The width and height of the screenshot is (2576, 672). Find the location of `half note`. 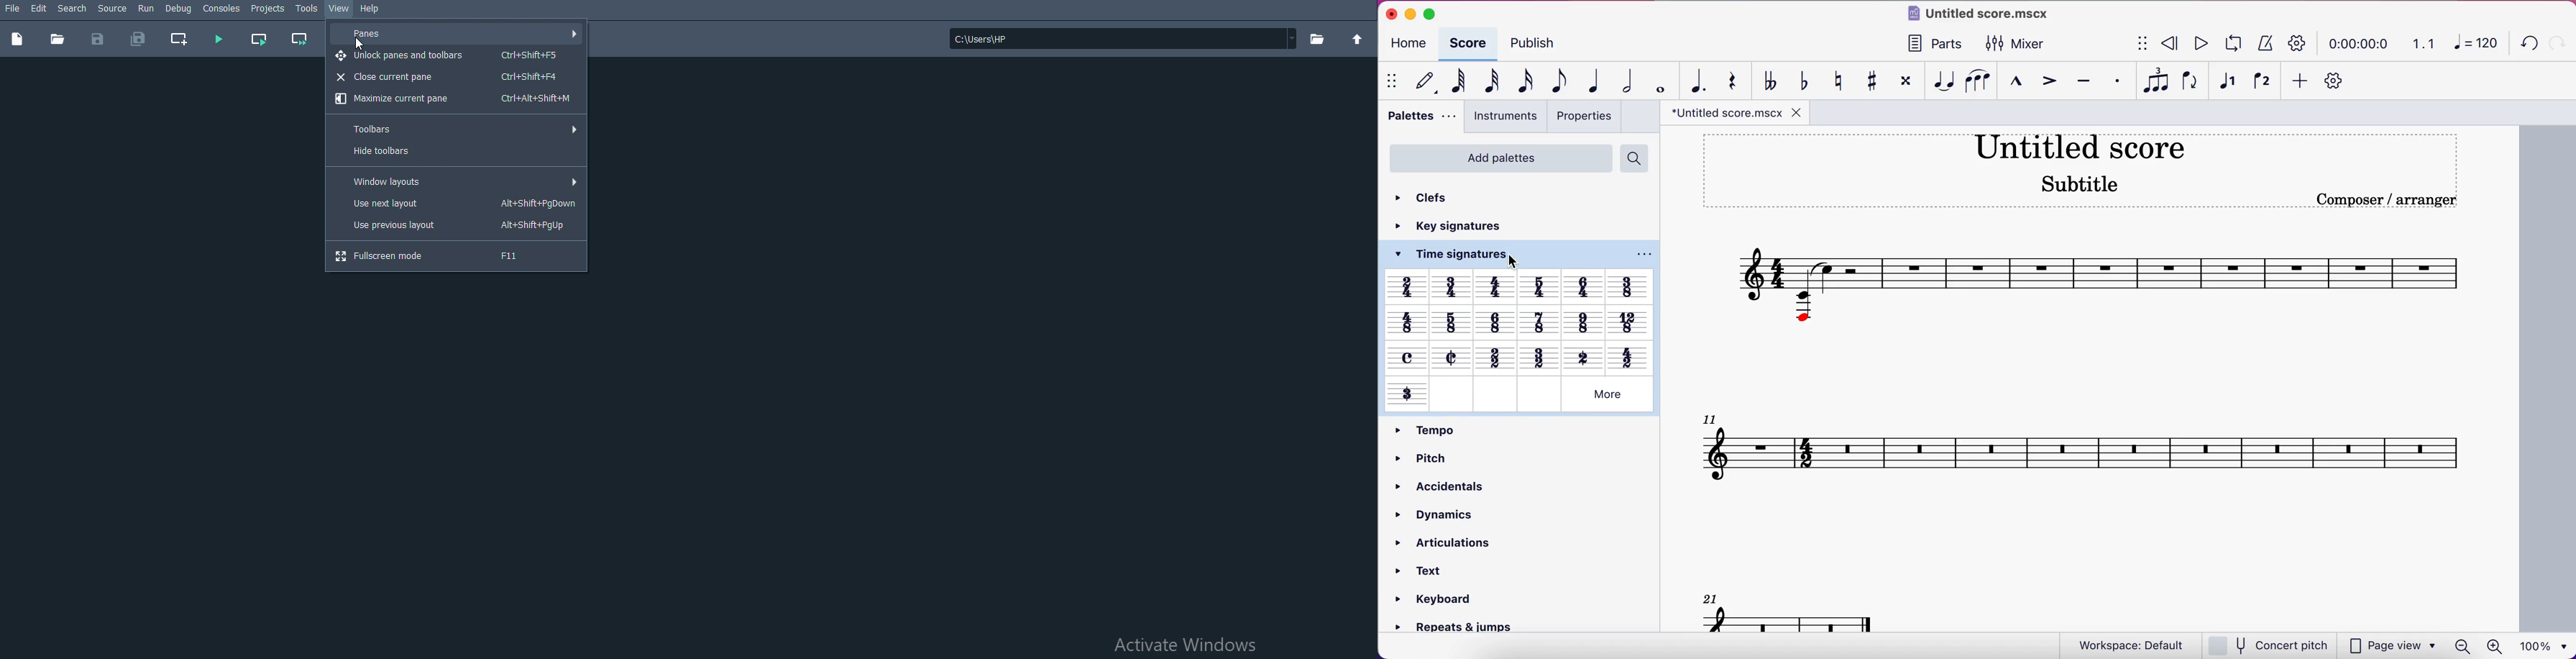

half note is located at coordinates (1620, 81).